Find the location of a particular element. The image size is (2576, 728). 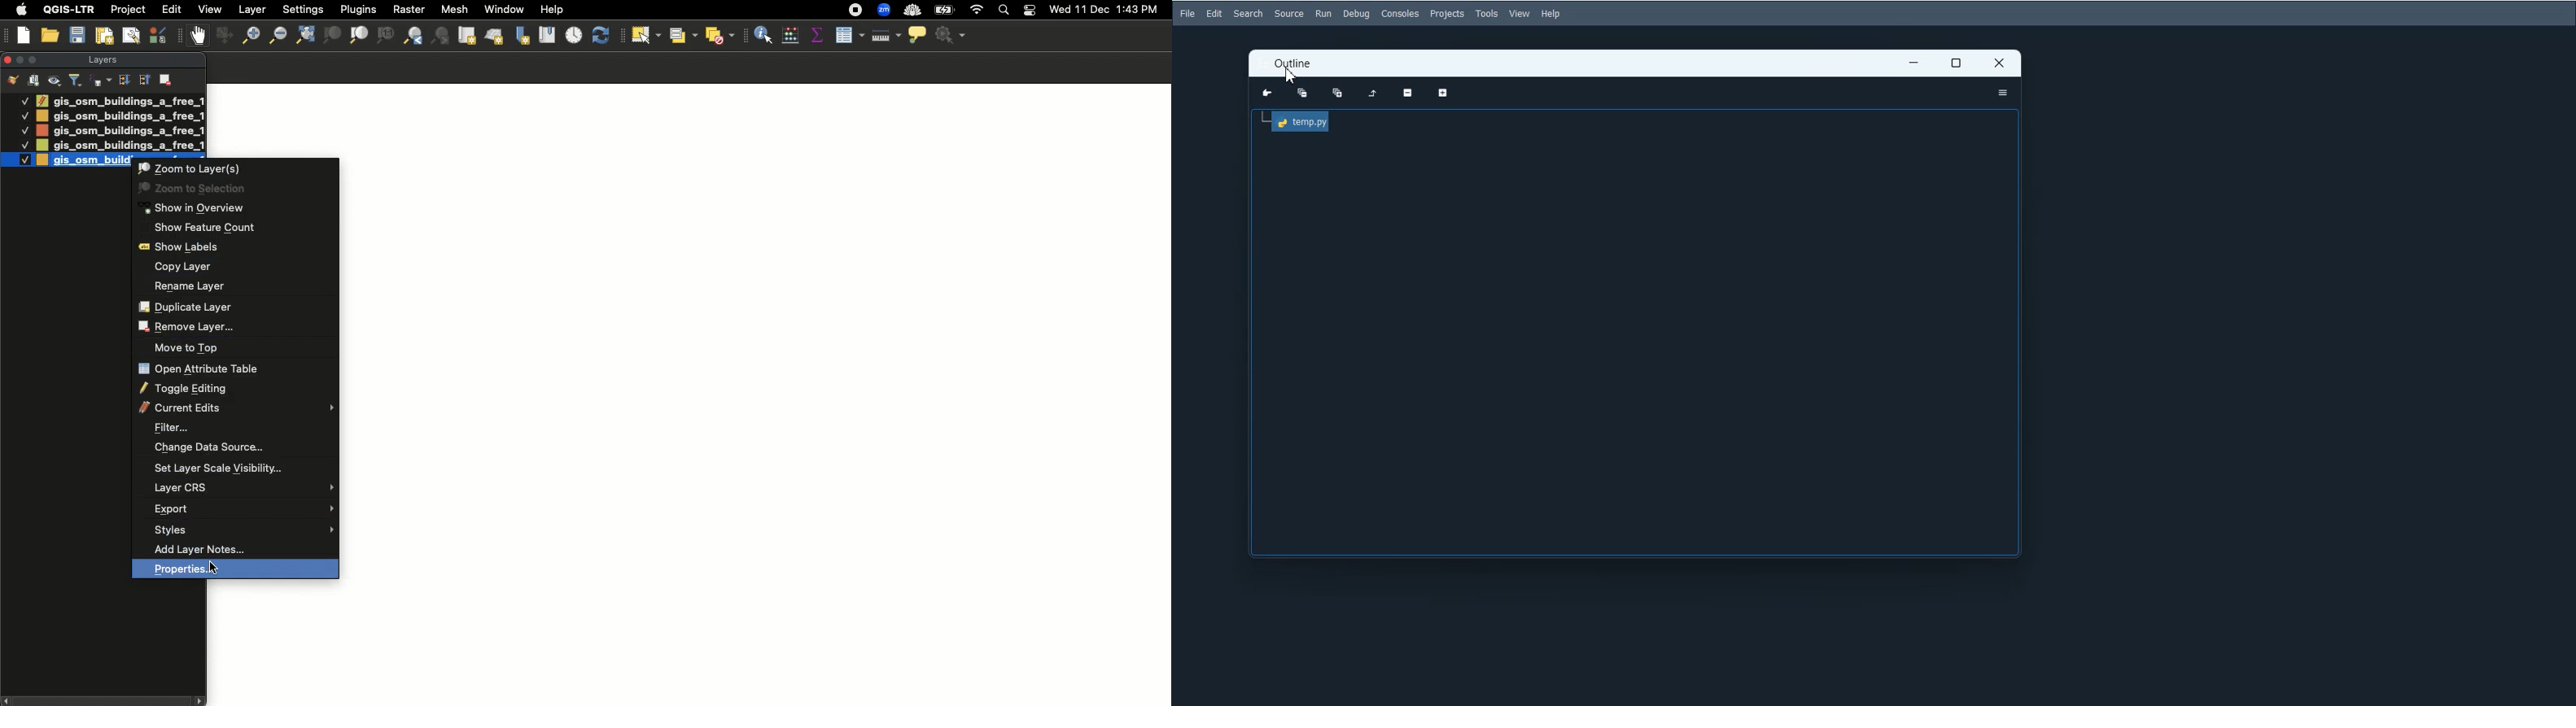

Remove layer is located at coordinates (230, 328).